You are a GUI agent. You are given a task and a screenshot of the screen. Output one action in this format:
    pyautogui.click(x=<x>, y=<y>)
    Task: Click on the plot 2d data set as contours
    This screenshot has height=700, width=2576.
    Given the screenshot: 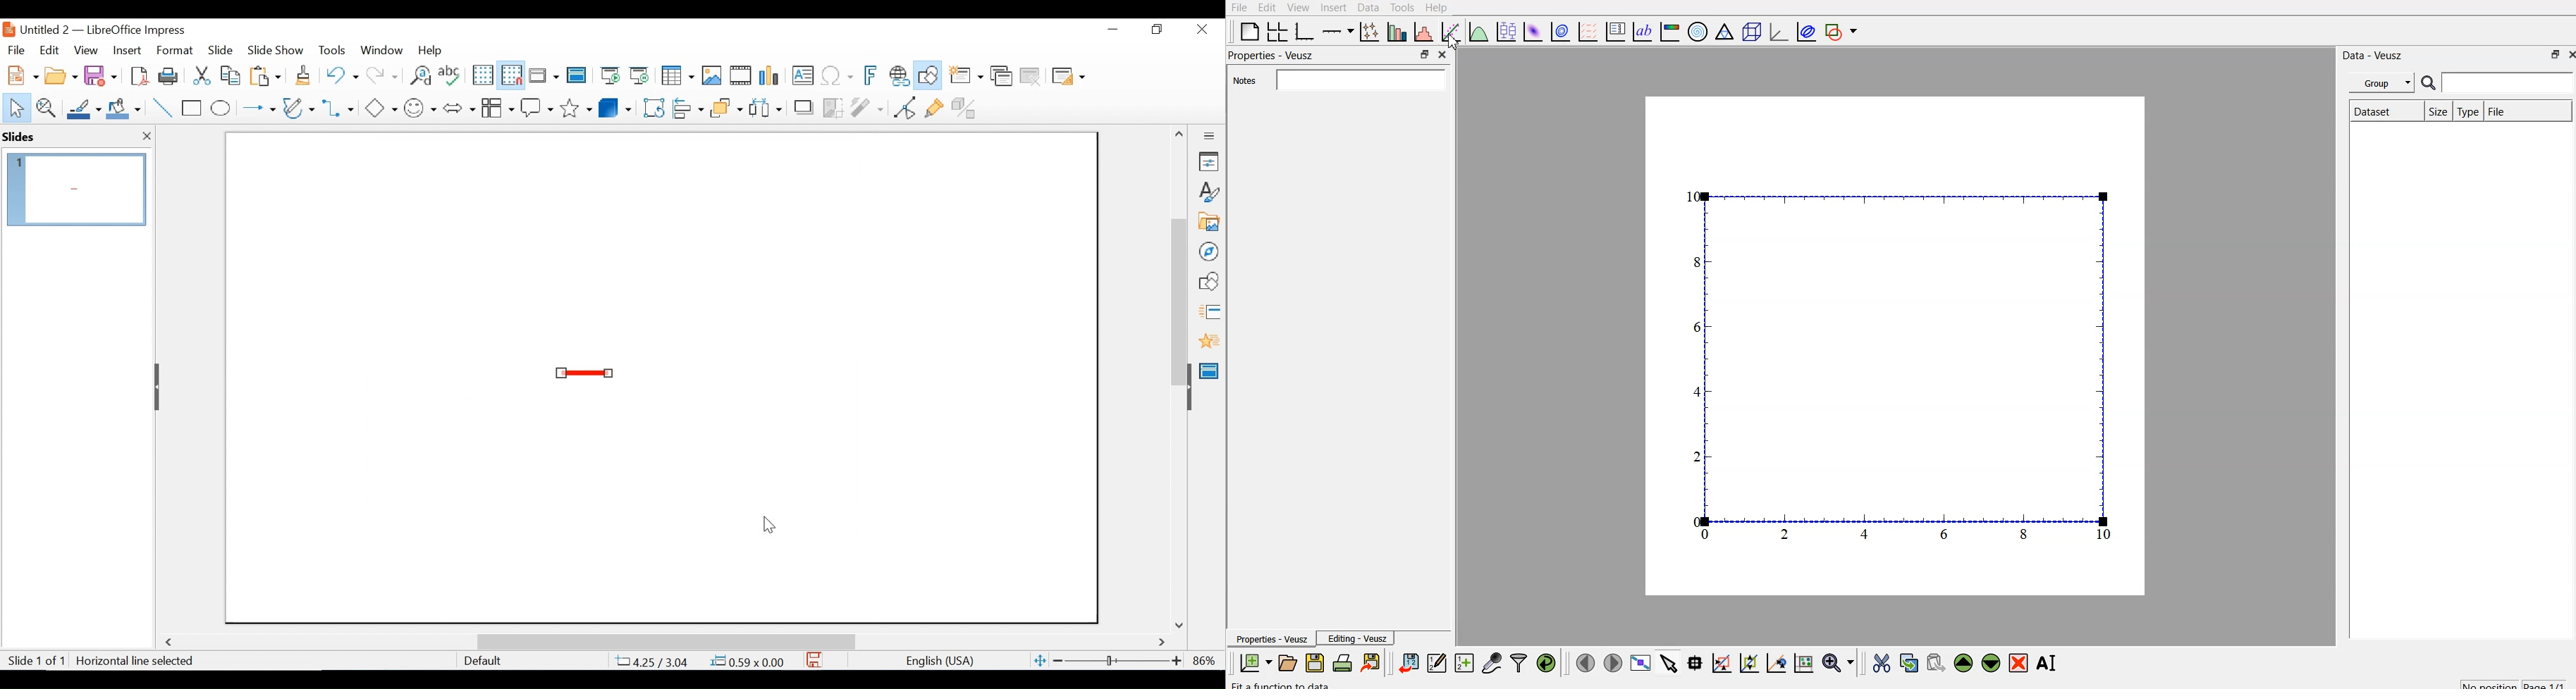 What is the action you would take?
    pyautogui.click(x=1559, y=32)
    